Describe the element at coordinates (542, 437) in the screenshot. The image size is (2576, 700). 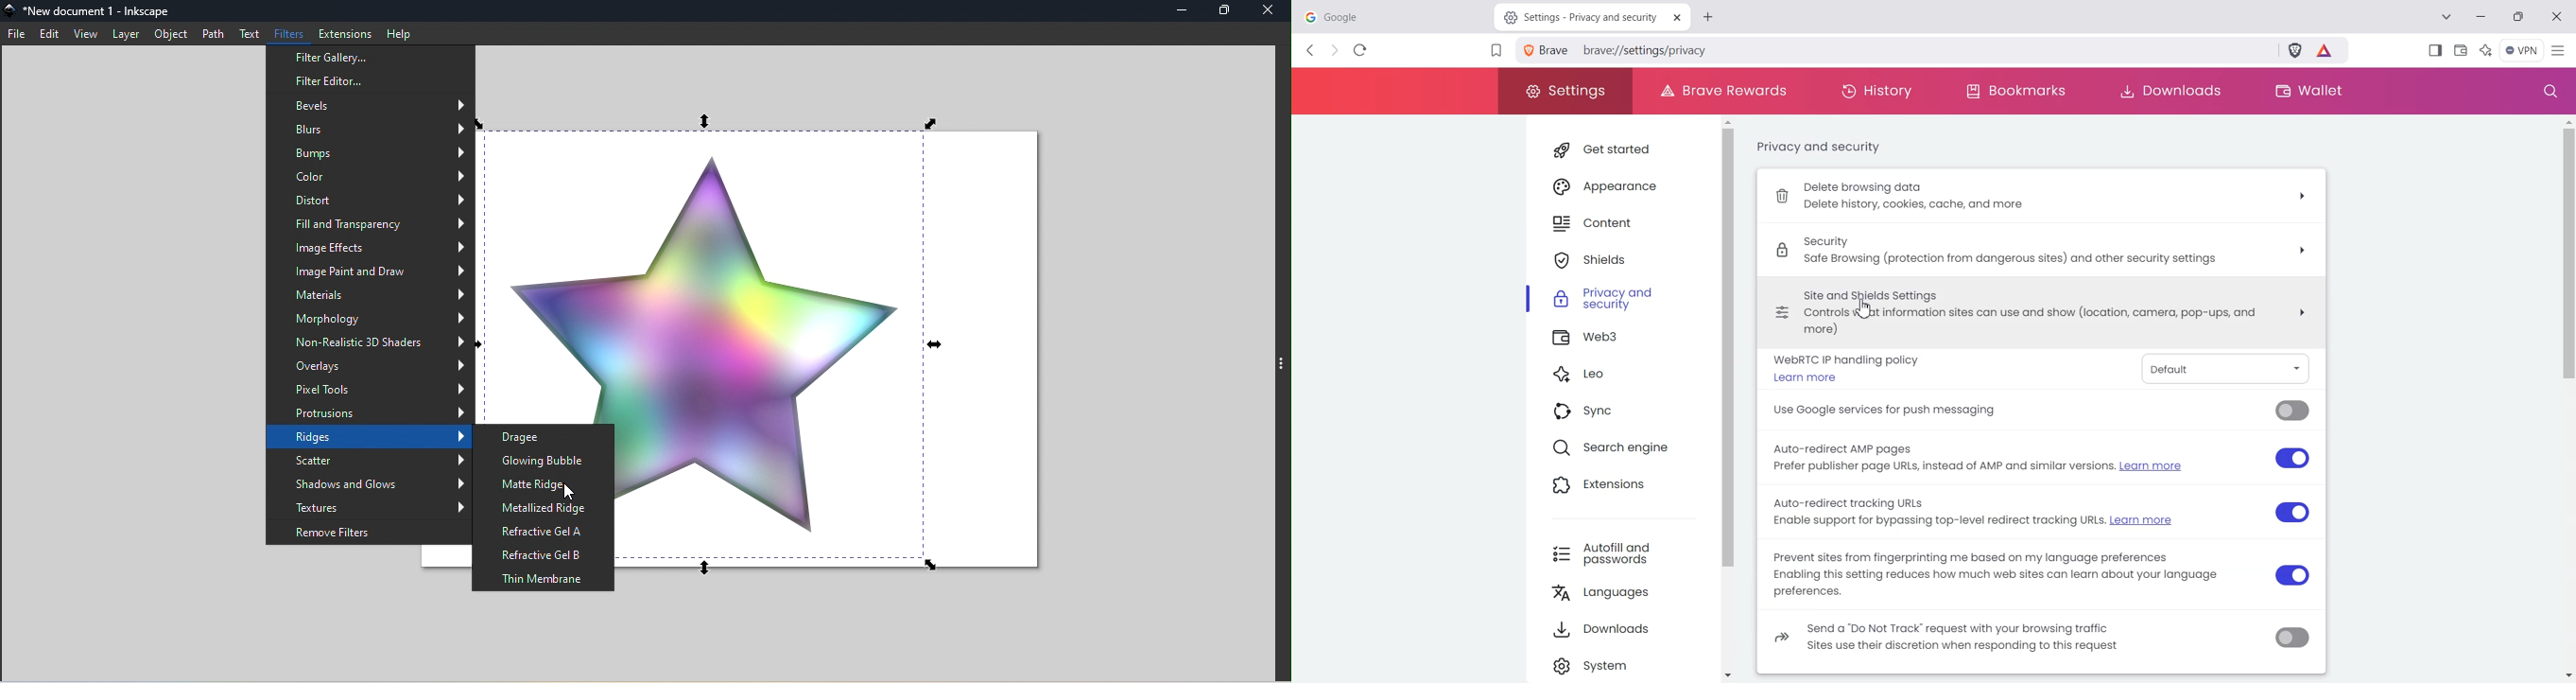
I see `Dragee` at that location.